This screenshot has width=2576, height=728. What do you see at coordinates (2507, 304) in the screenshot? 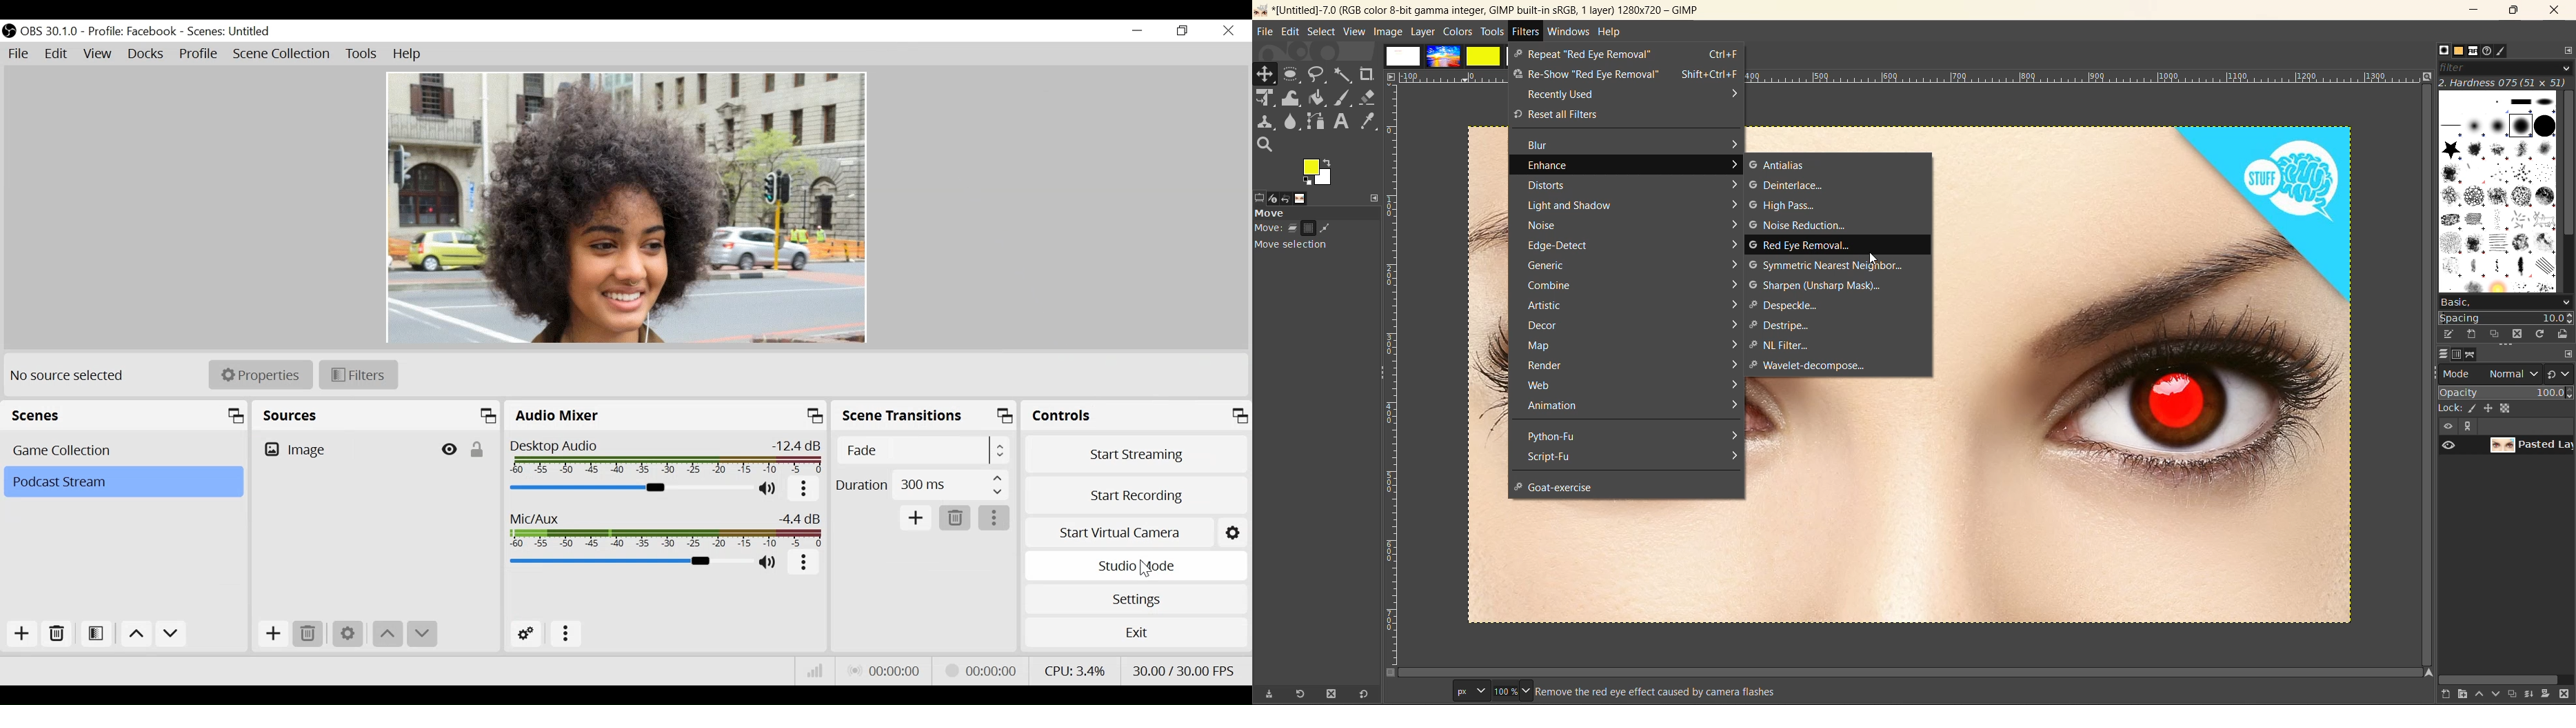
I see `basic` at bounding box center [2507, 304].